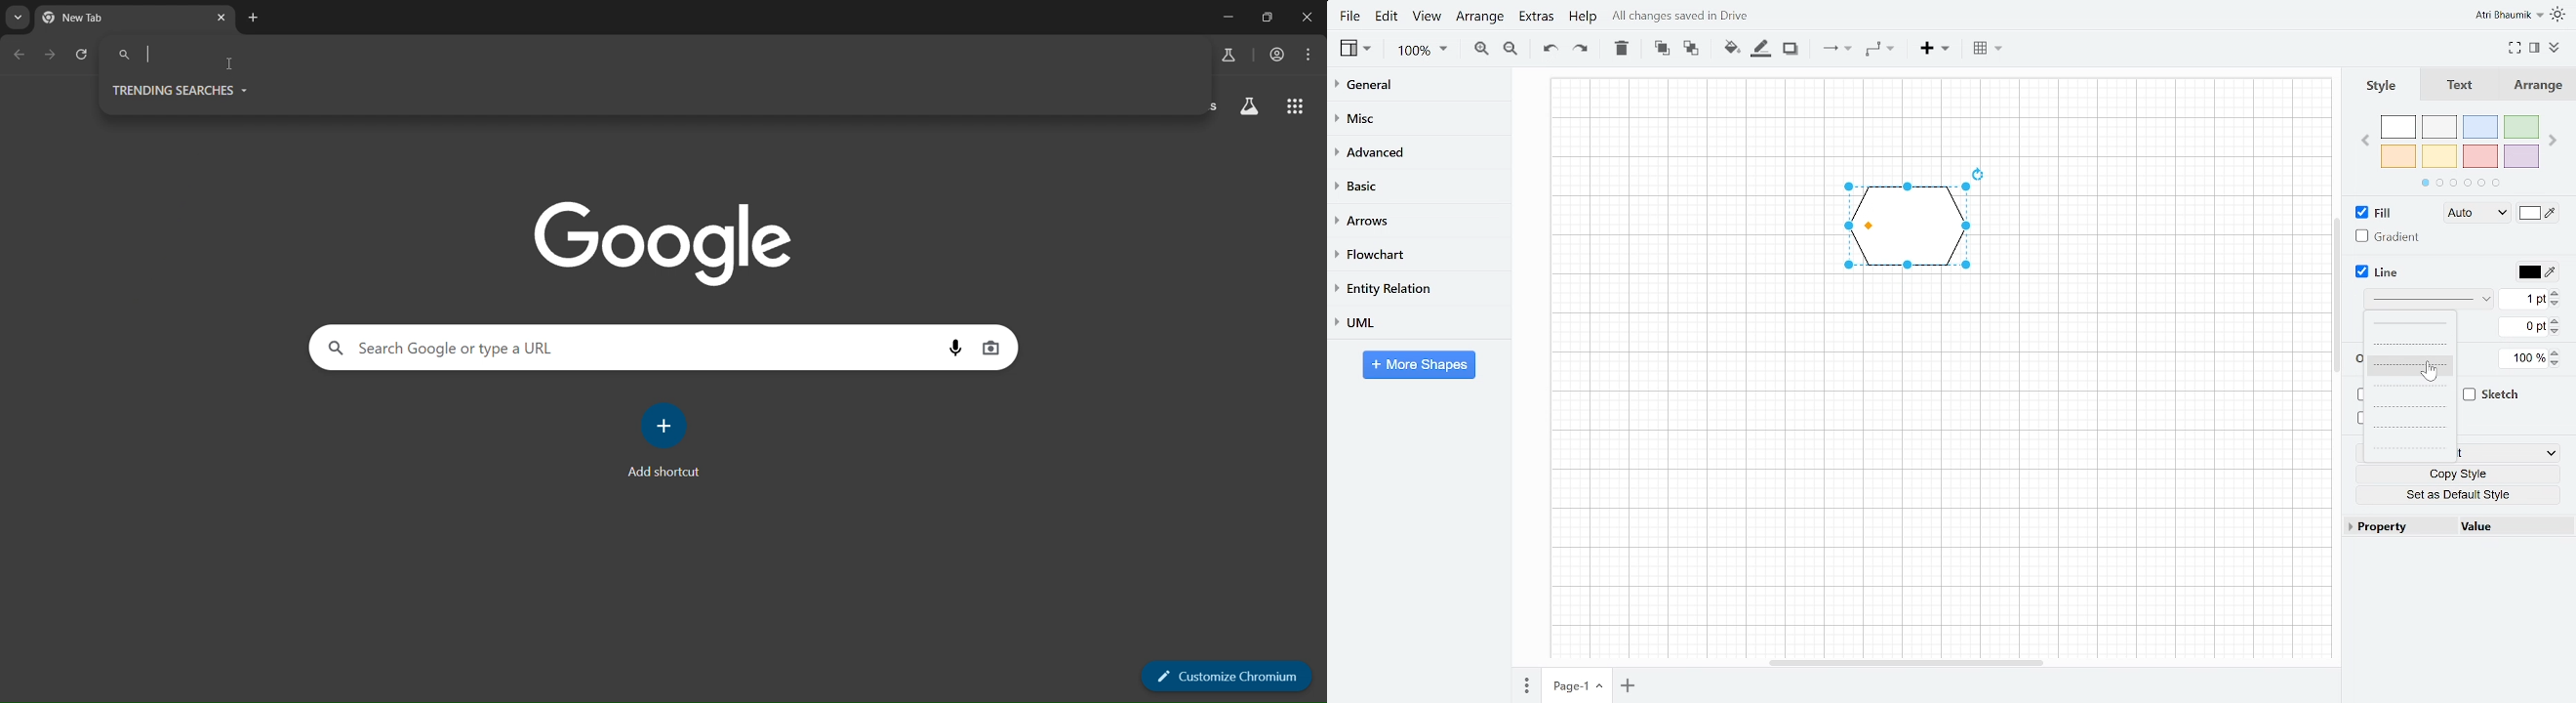 The height and width of the screenshot is (728, 2576). Describe the element at coordinates (2523, 300) in the screenshot. I see `Current line width` at that location.